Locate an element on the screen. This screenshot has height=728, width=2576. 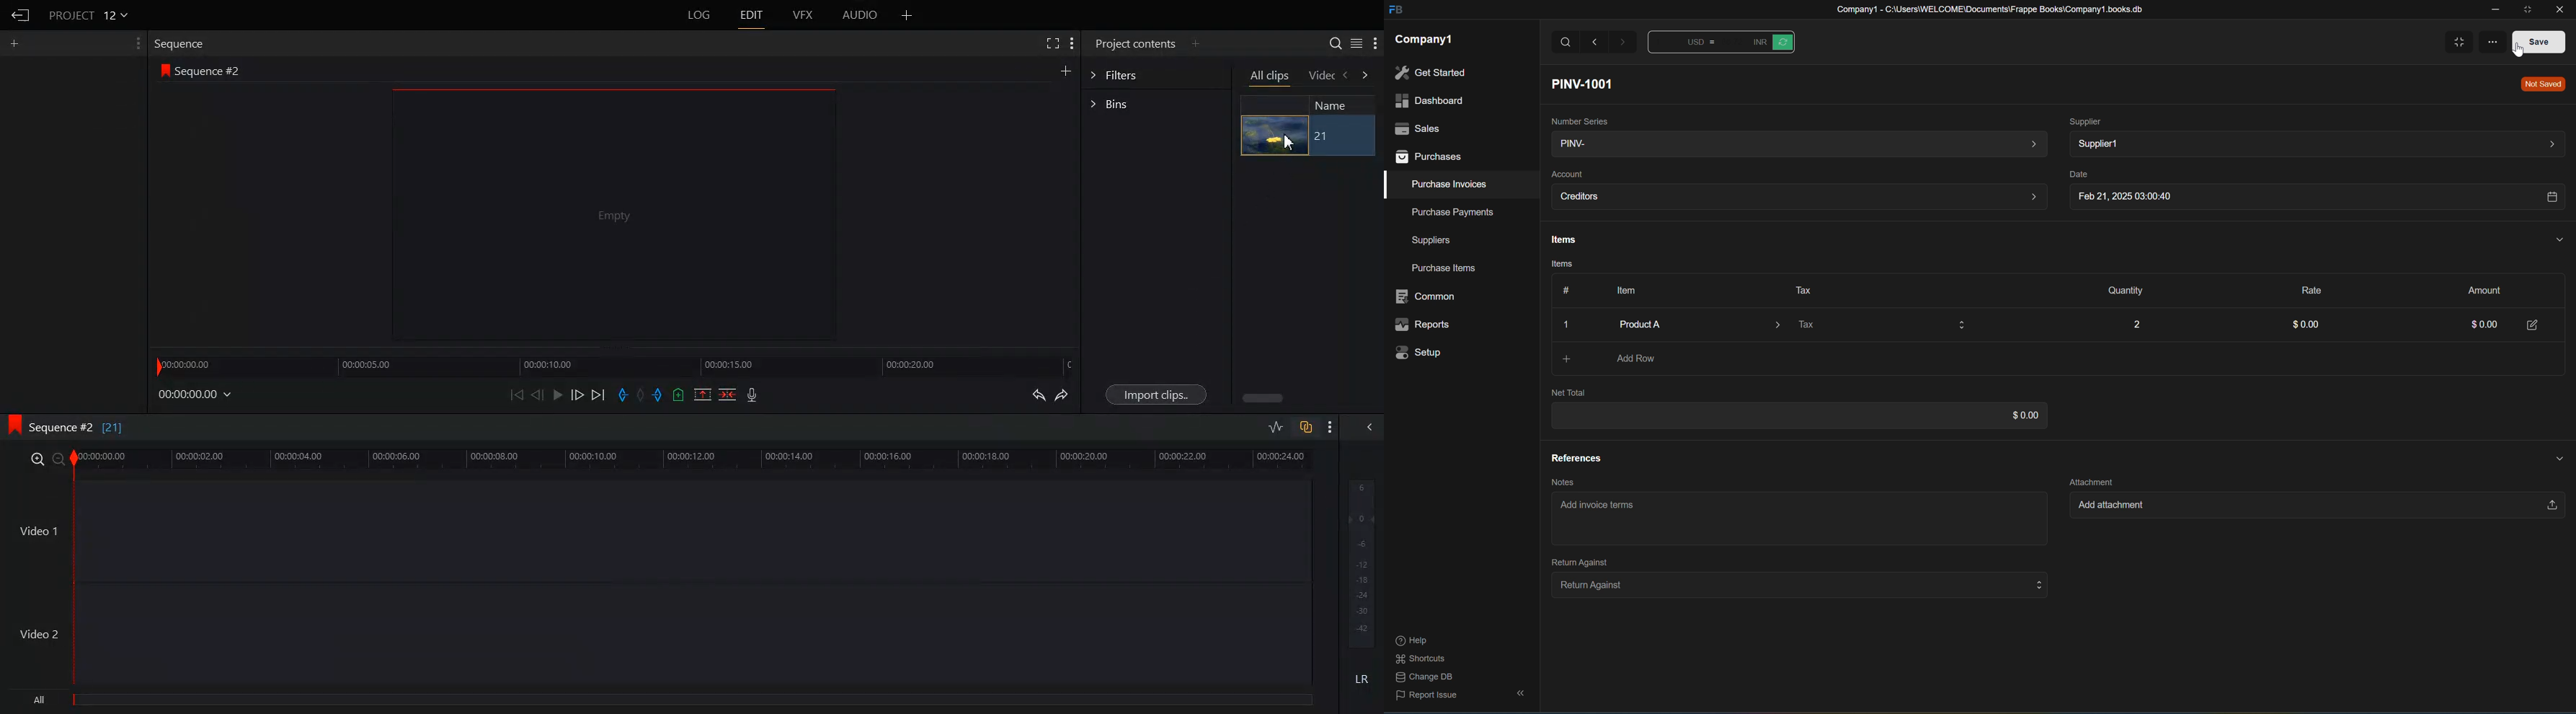
Hide is located at coordinates (2553, 457).